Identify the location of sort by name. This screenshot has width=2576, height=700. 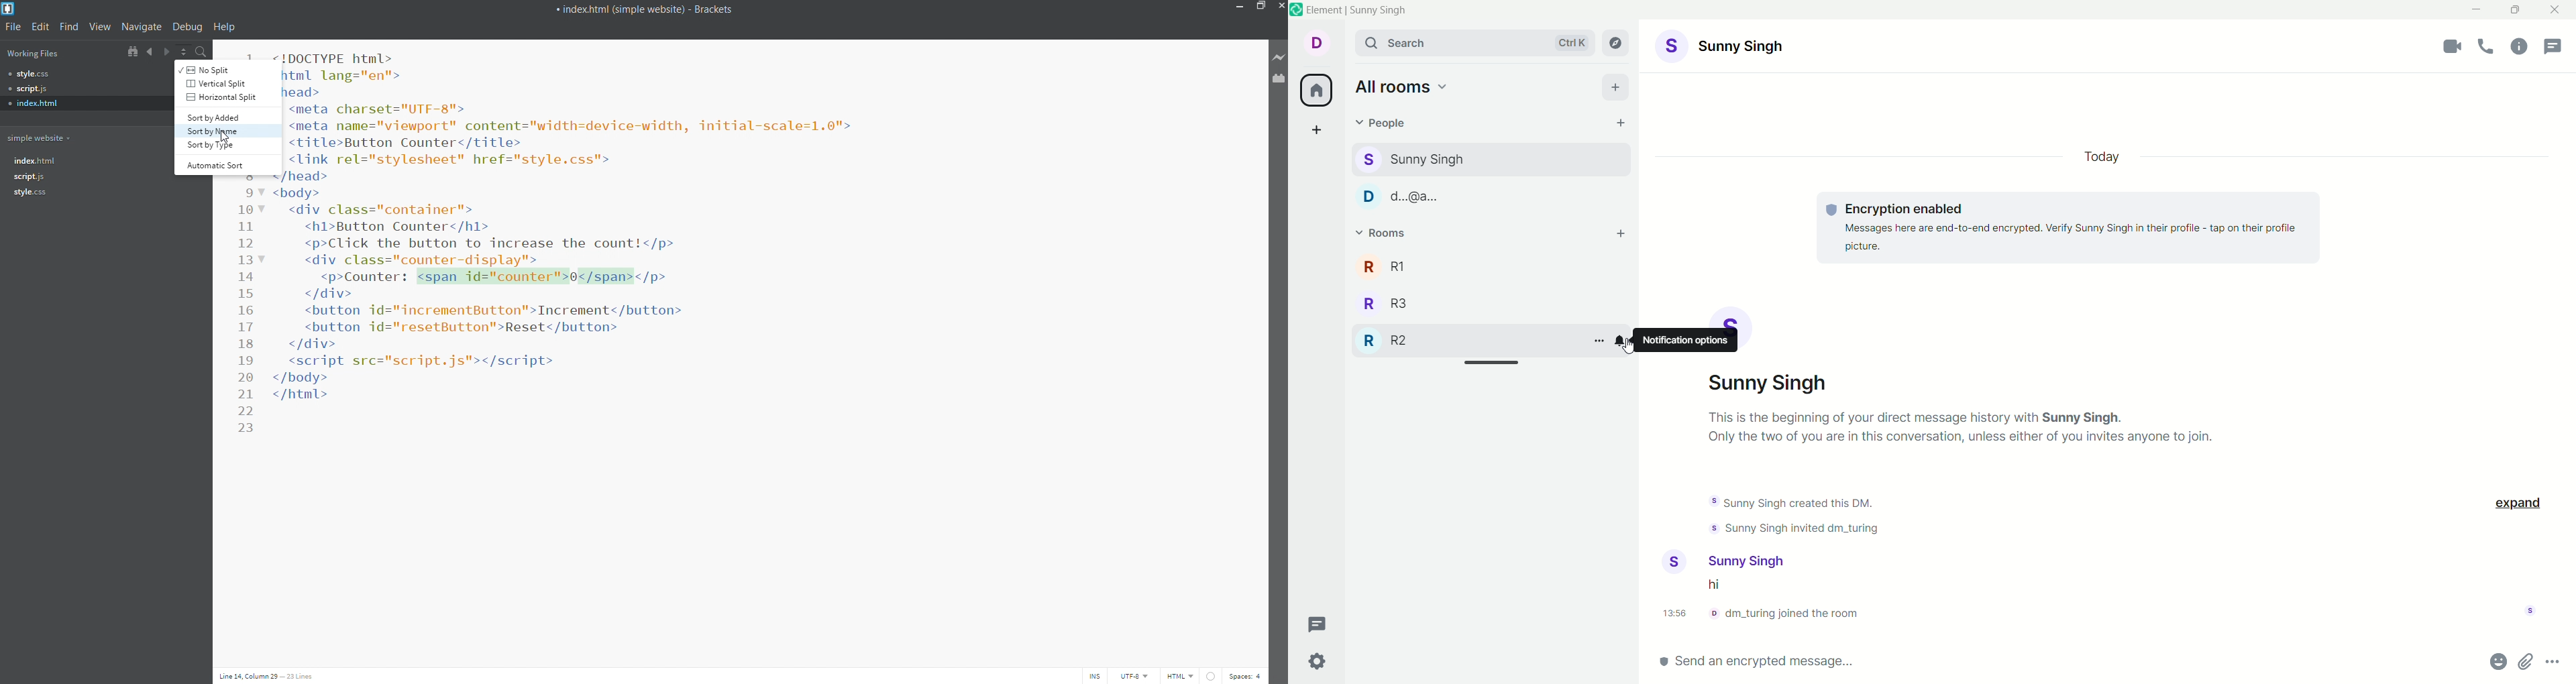
(217, 132).